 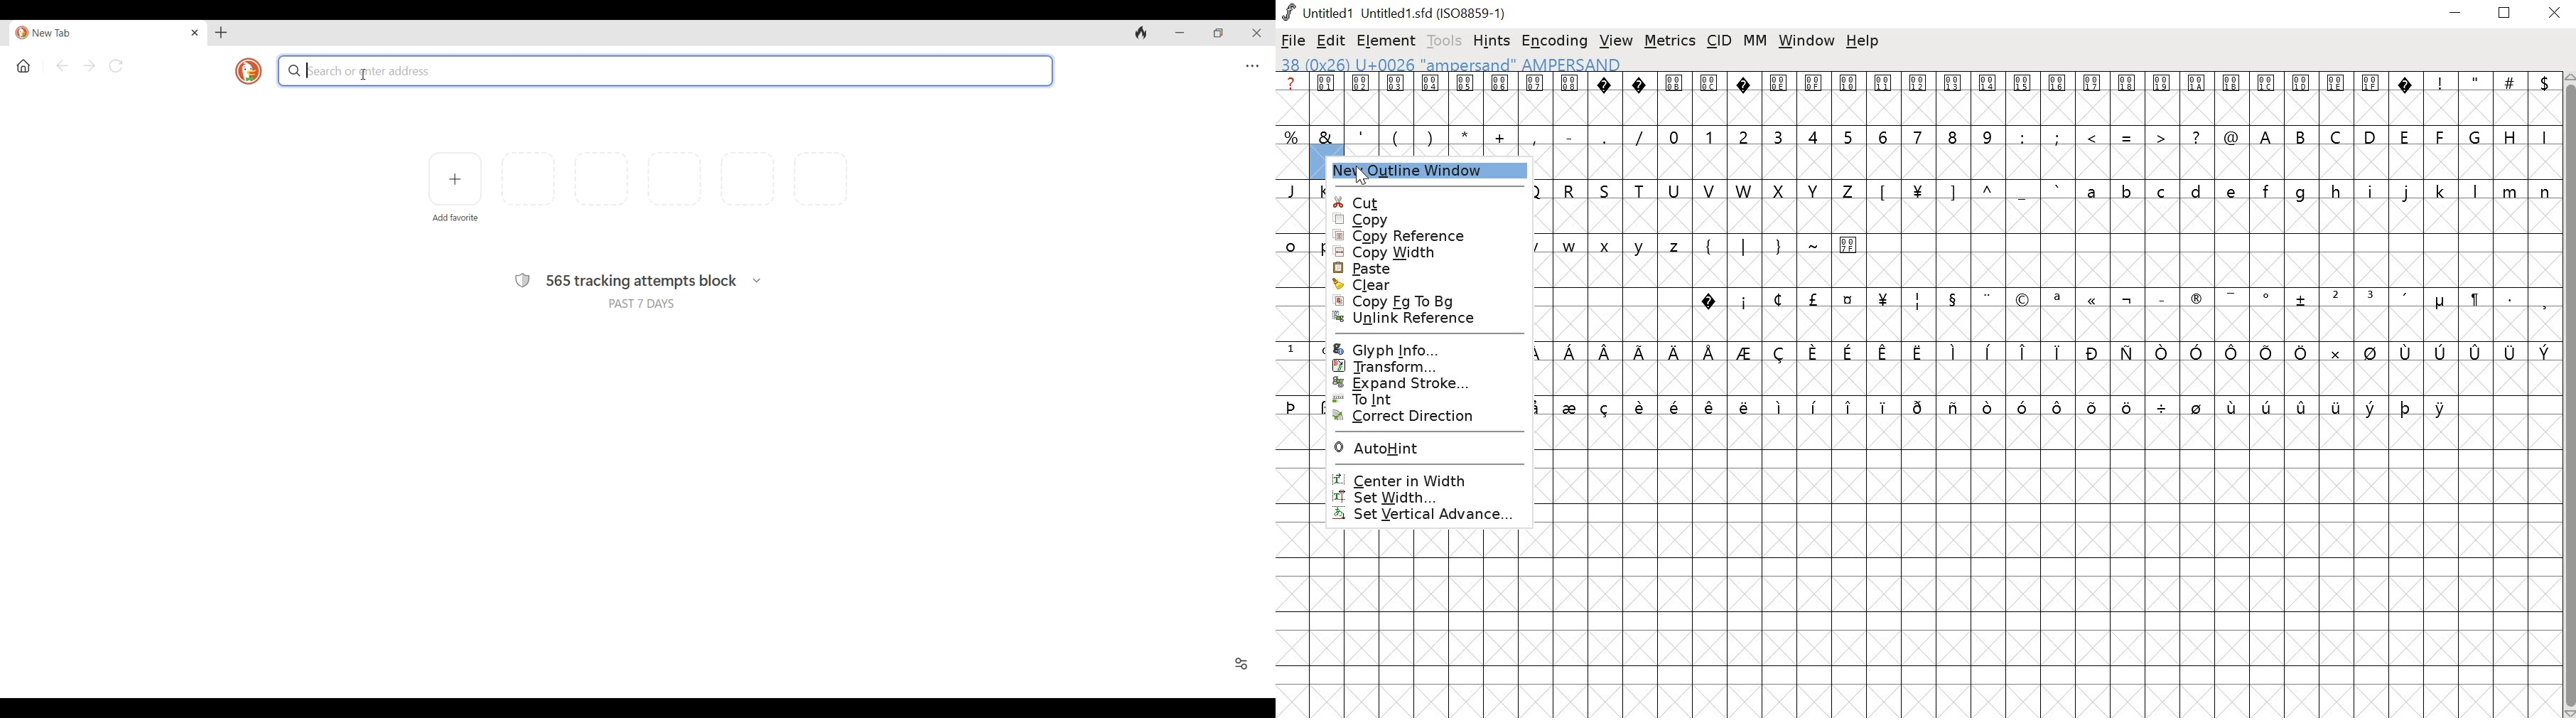 I want to click on symbol, so click(x=1780, y=406).